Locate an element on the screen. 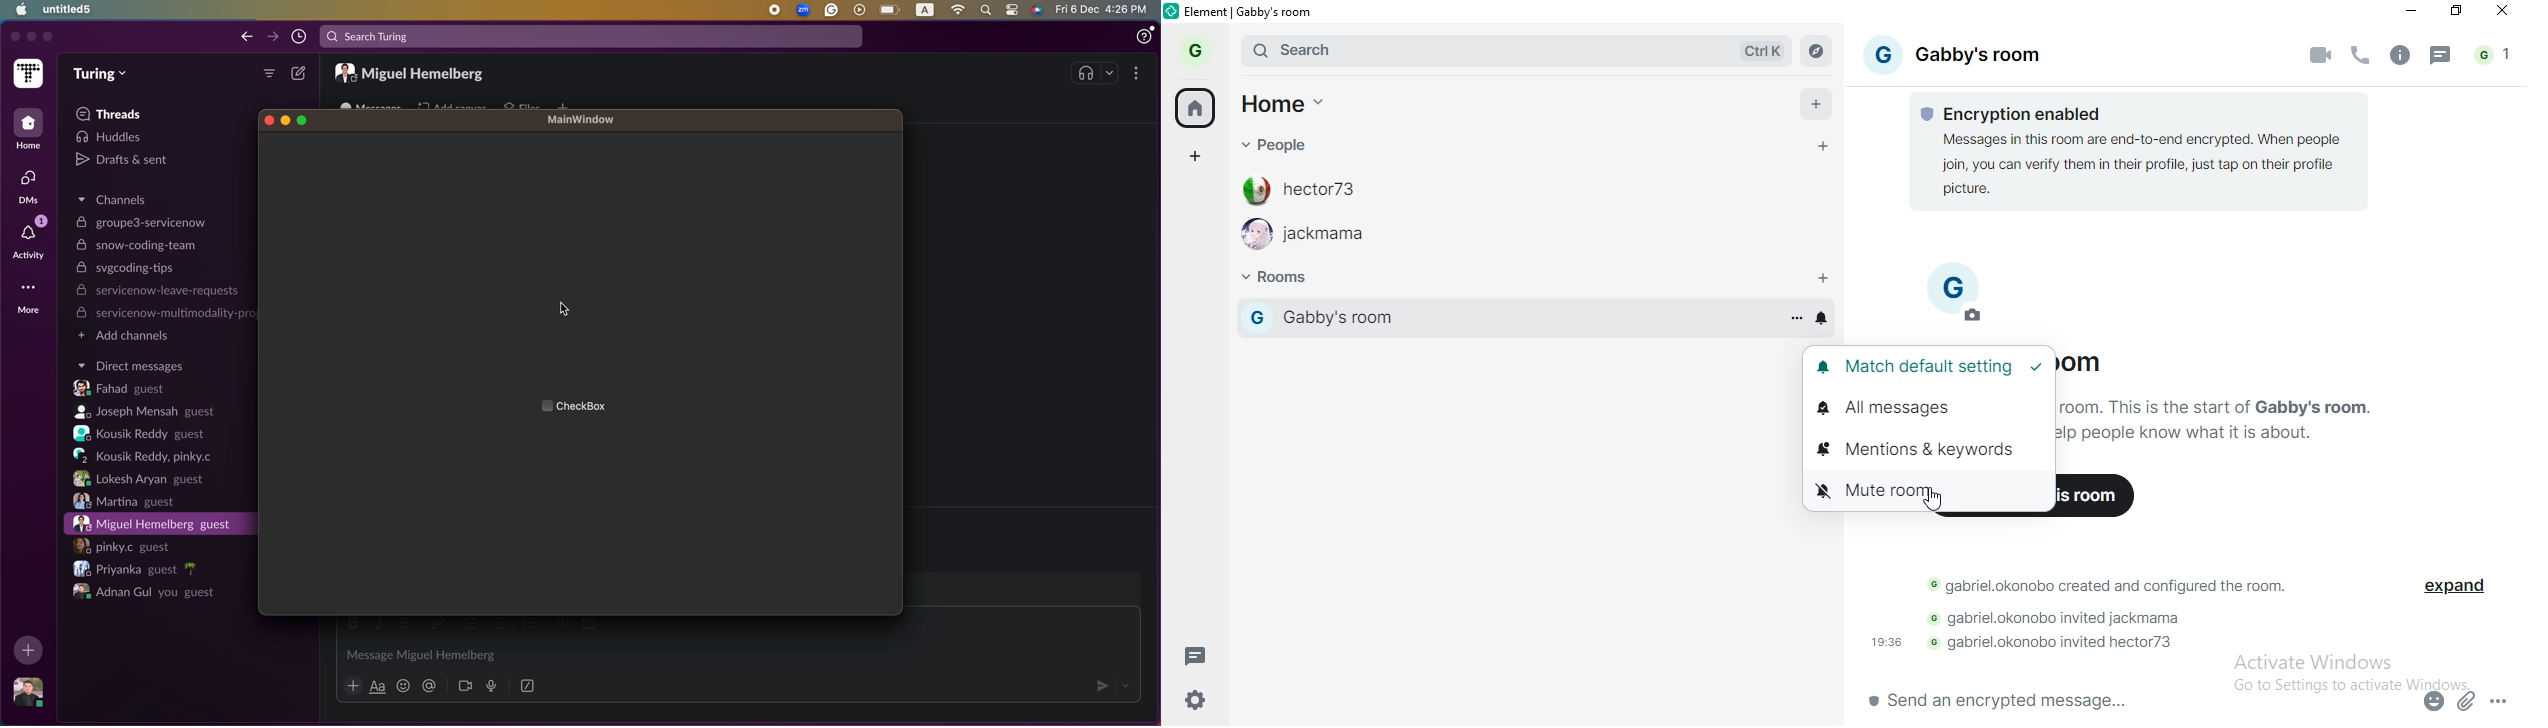 The image size is (2548, 728). apple is located at coordinates (18, 10).